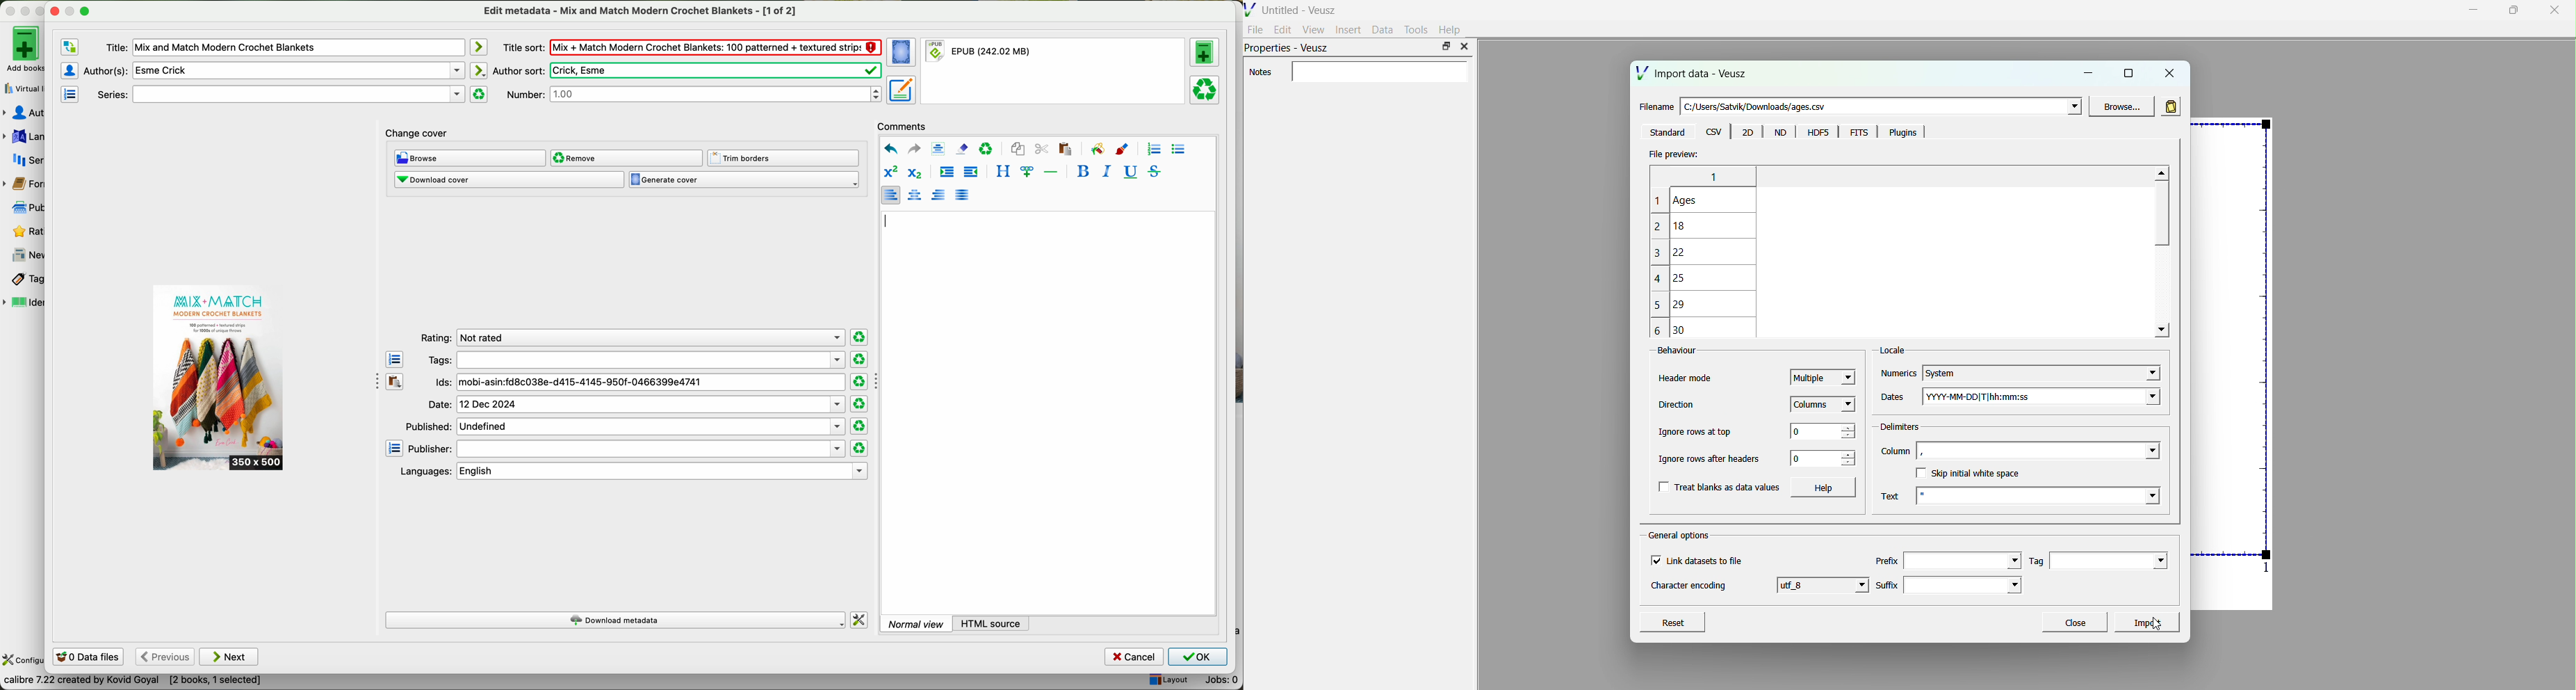 The height and width of the screenshot is (700, 2576). Describe the element at coordinates (624, 426) in the screenshot. I see `published` at that location.